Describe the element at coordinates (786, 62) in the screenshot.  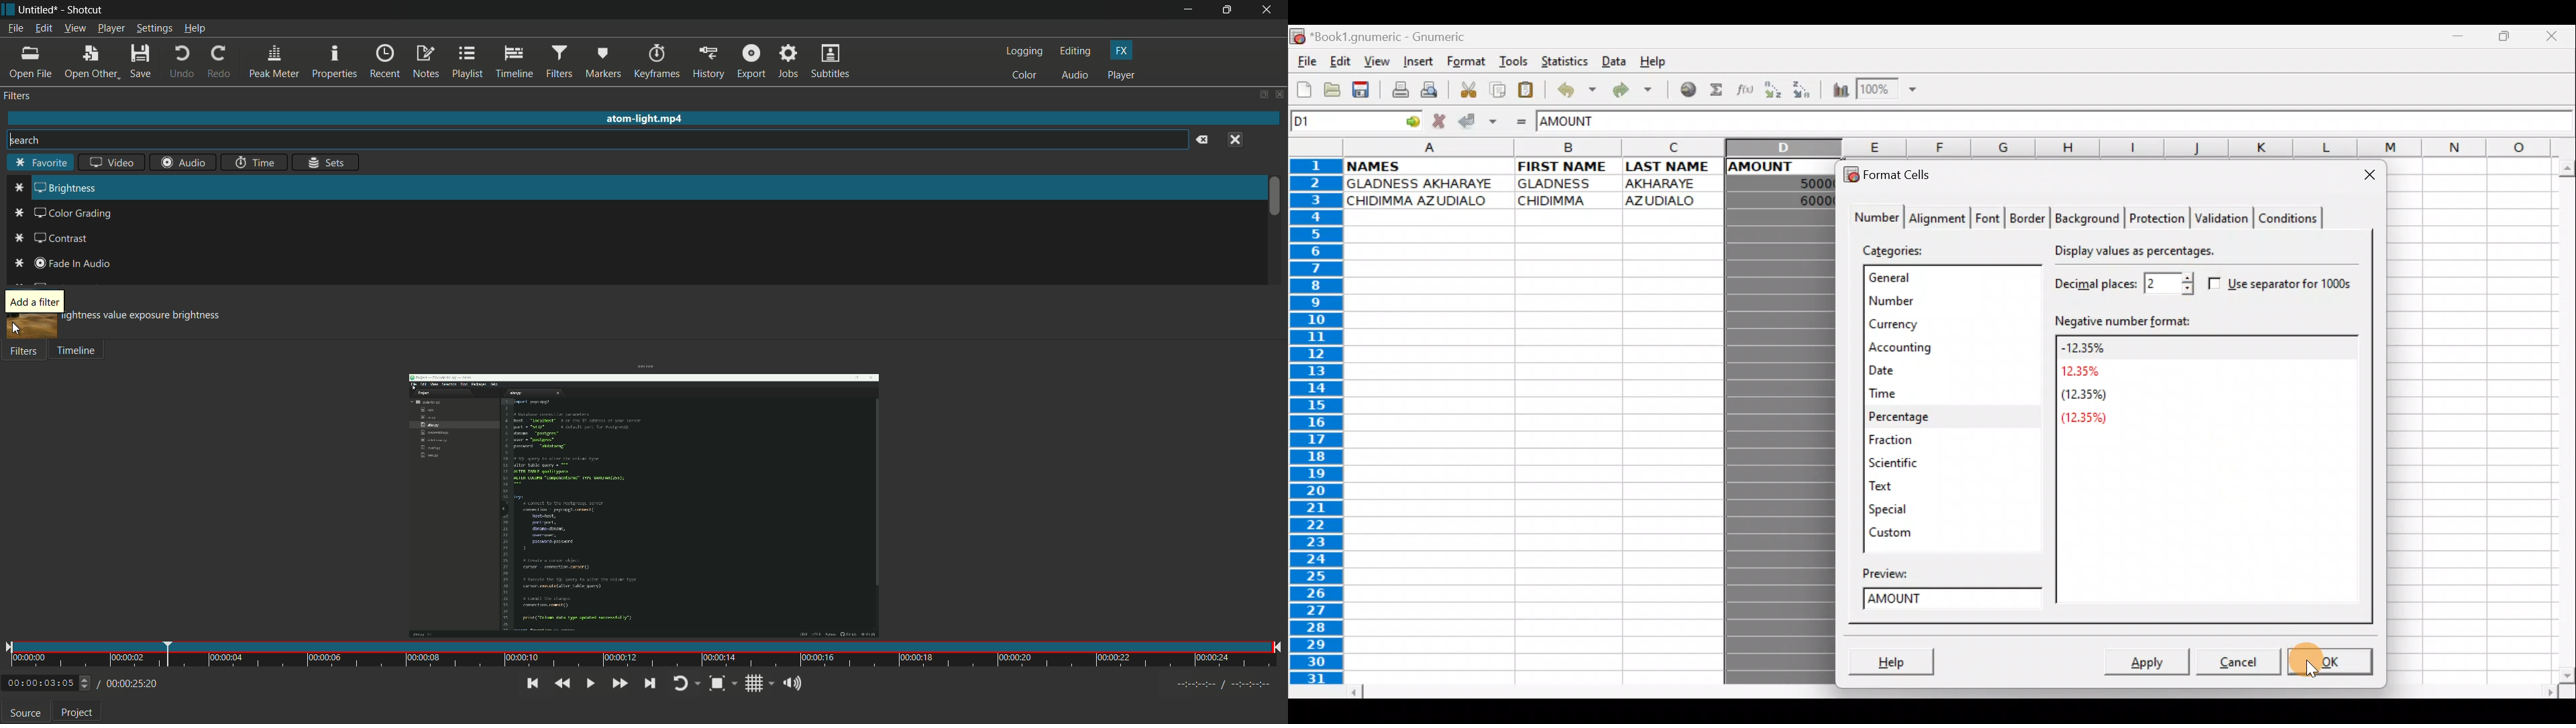
I see `jobs` at that location.